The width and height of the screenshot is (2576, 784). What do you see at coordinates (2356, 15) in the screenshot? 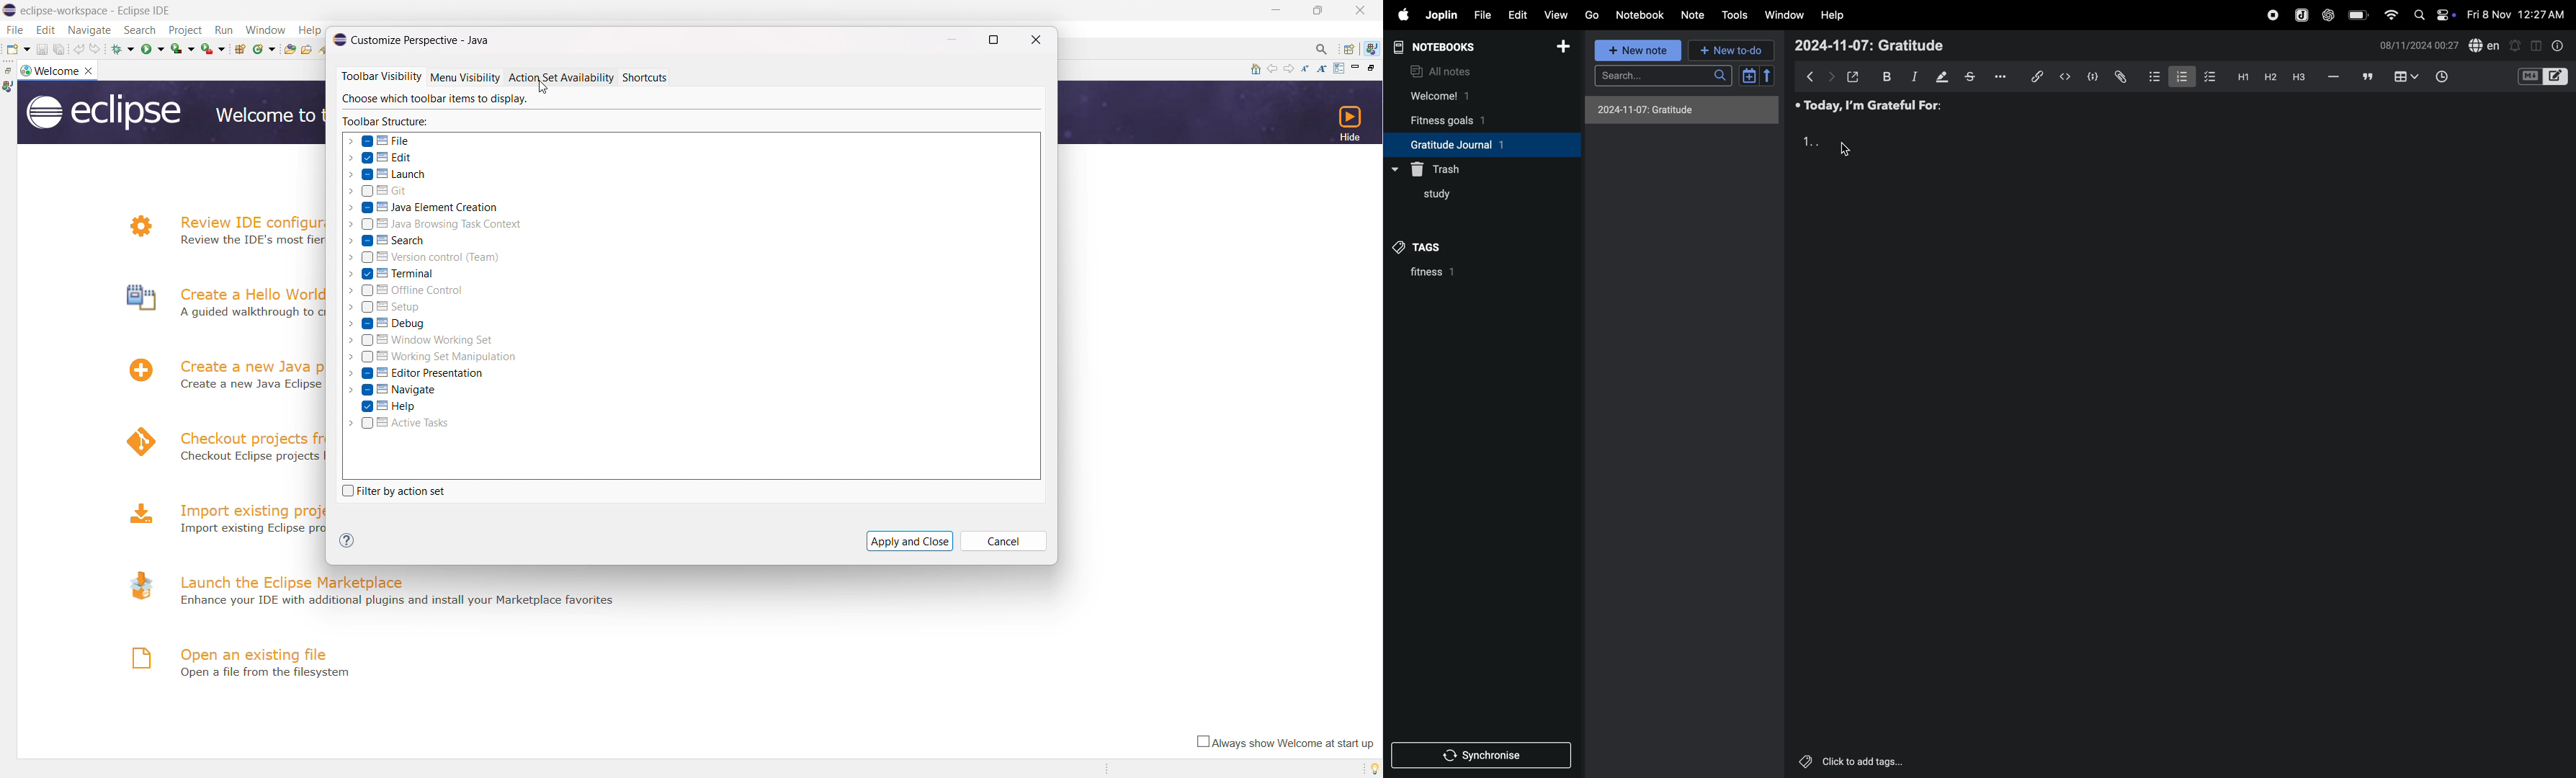
I see `battery` at bounding box center [2356, 15].